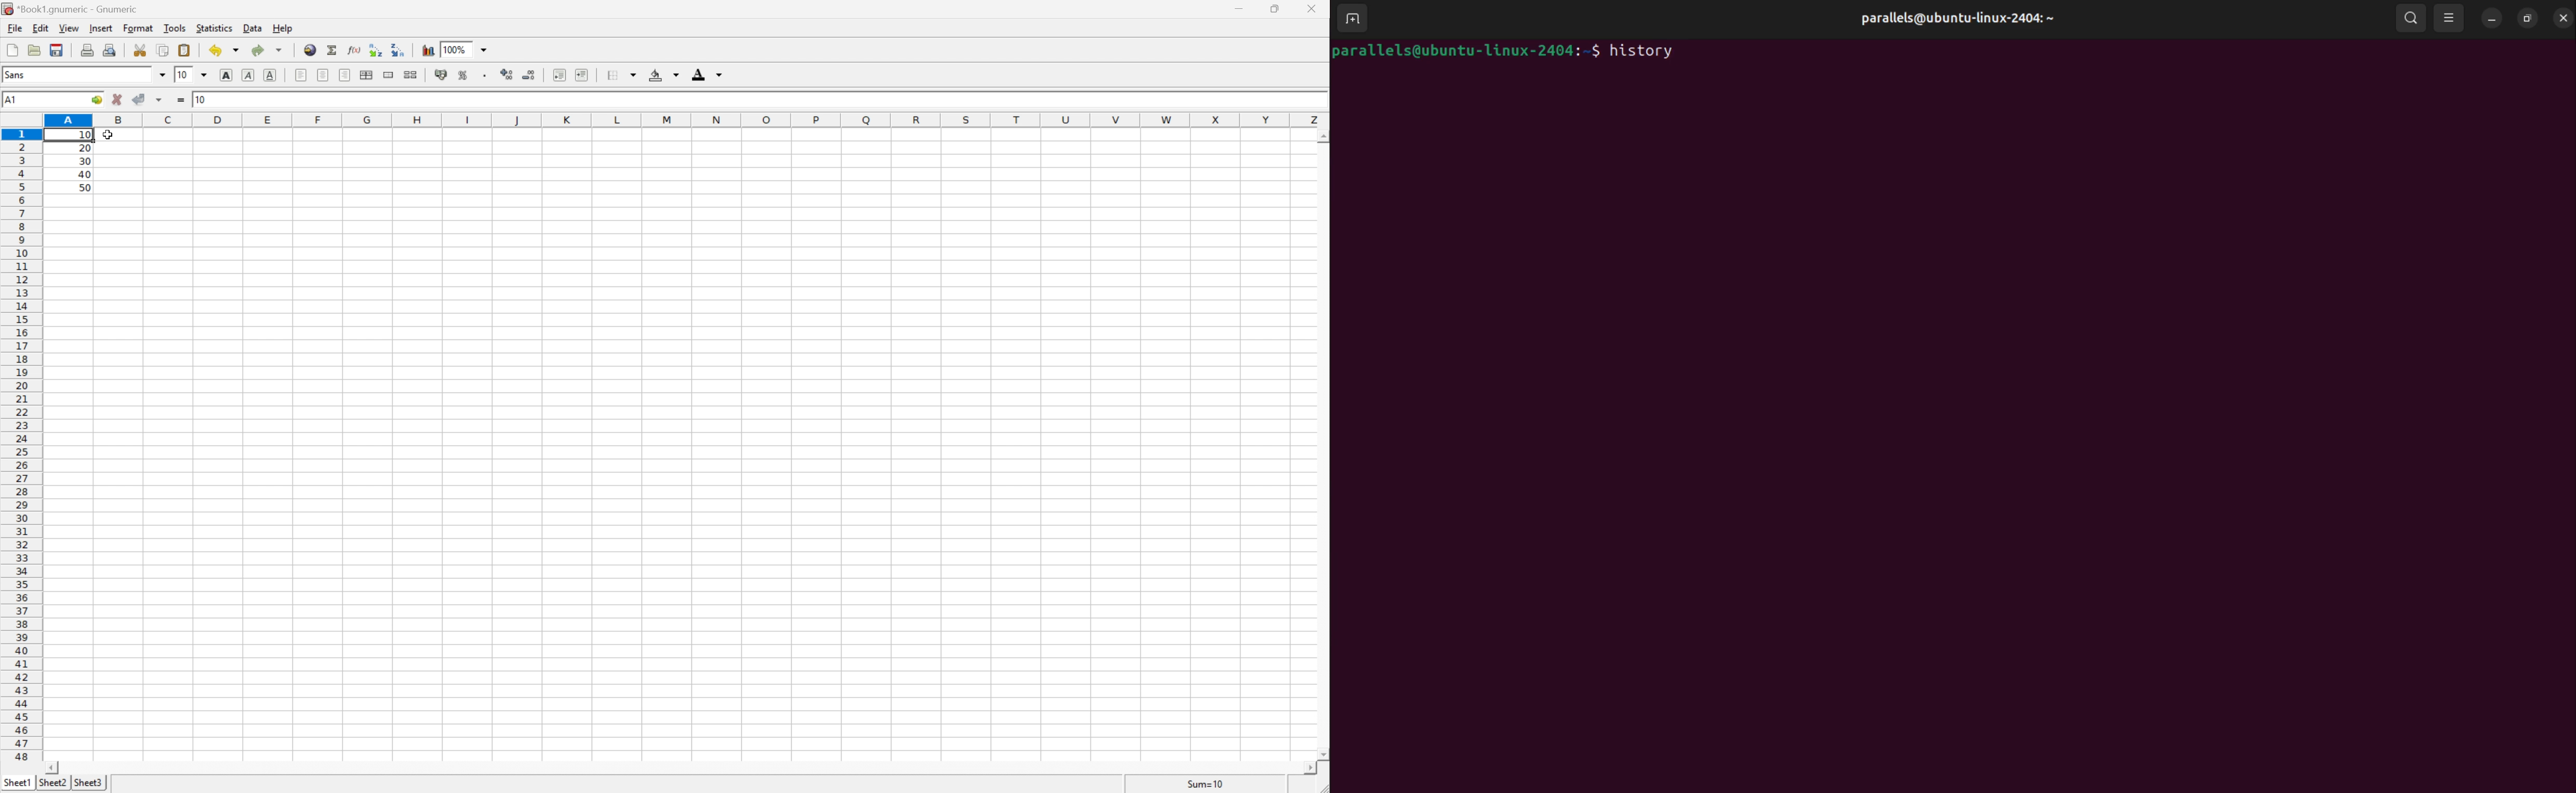 The height and width of the screenshot is (812, 2576). What do you see at coordinates (376, 49) in the screenshot?
I see `Sort the selected region in ascending order based on the first column selected` at bounding box center [376, 49].